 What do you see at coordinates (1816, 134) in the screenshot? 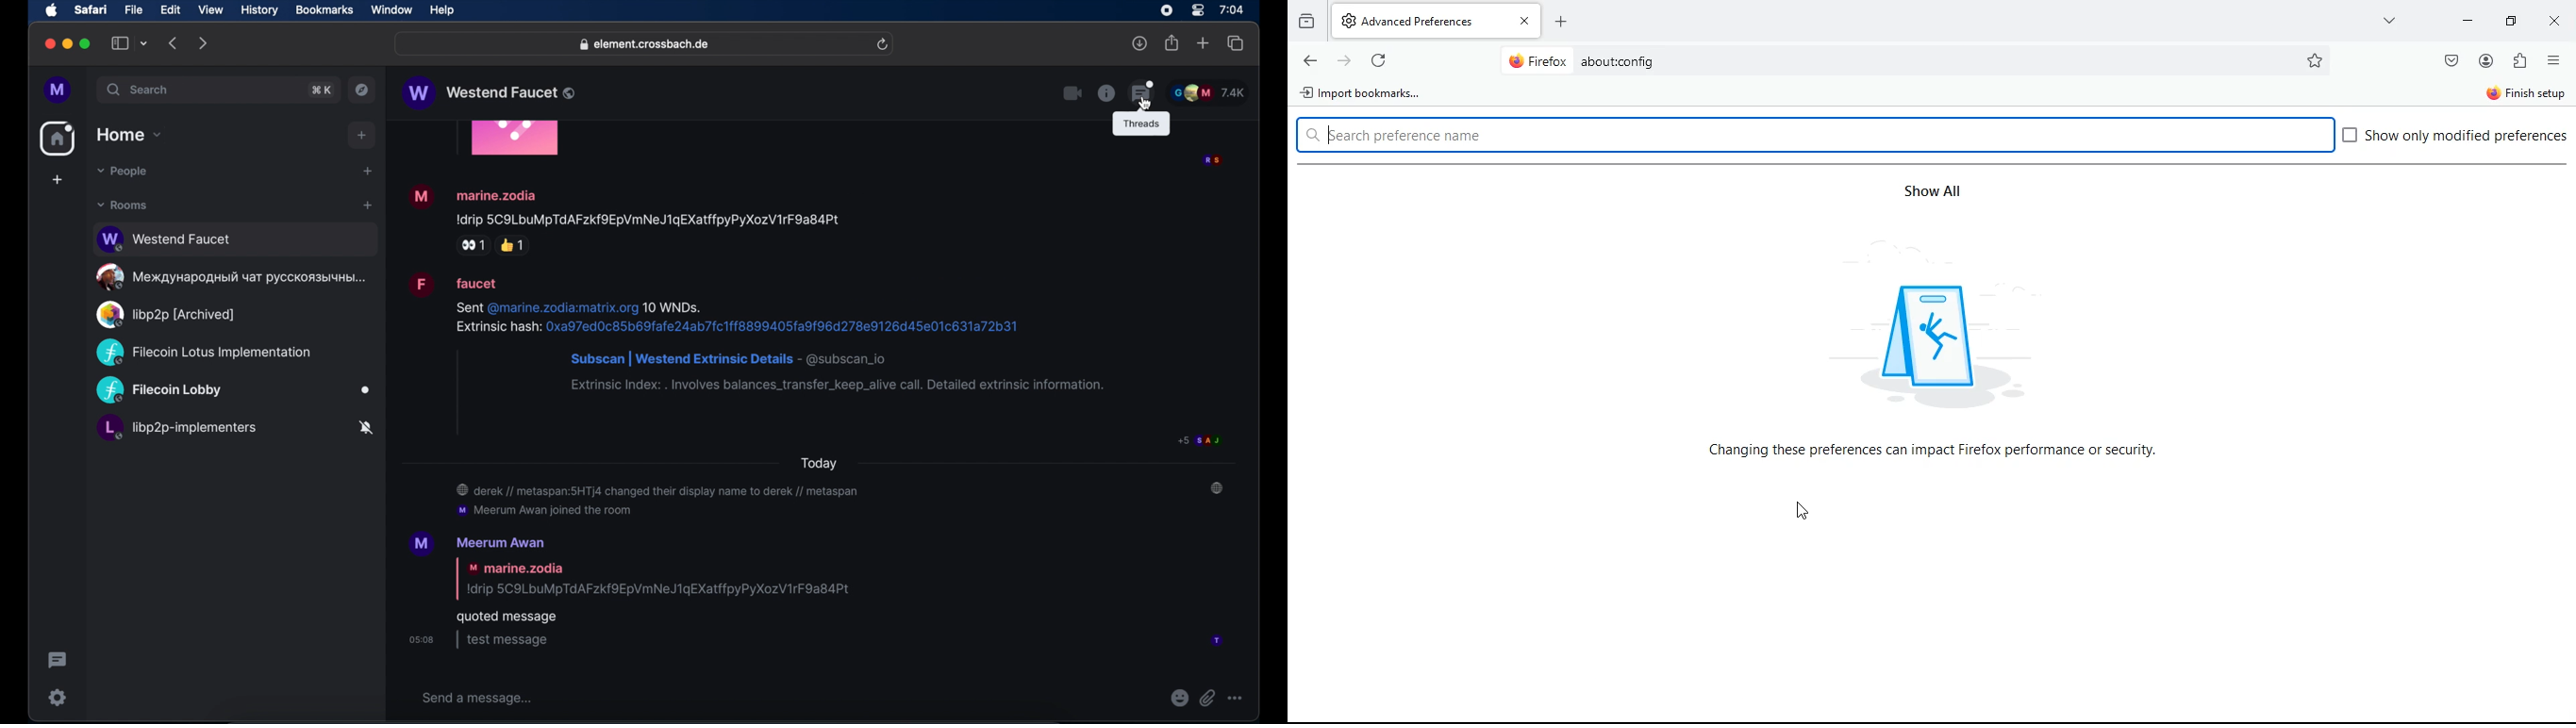
I see `search box` at bounding box center [1816, 134].